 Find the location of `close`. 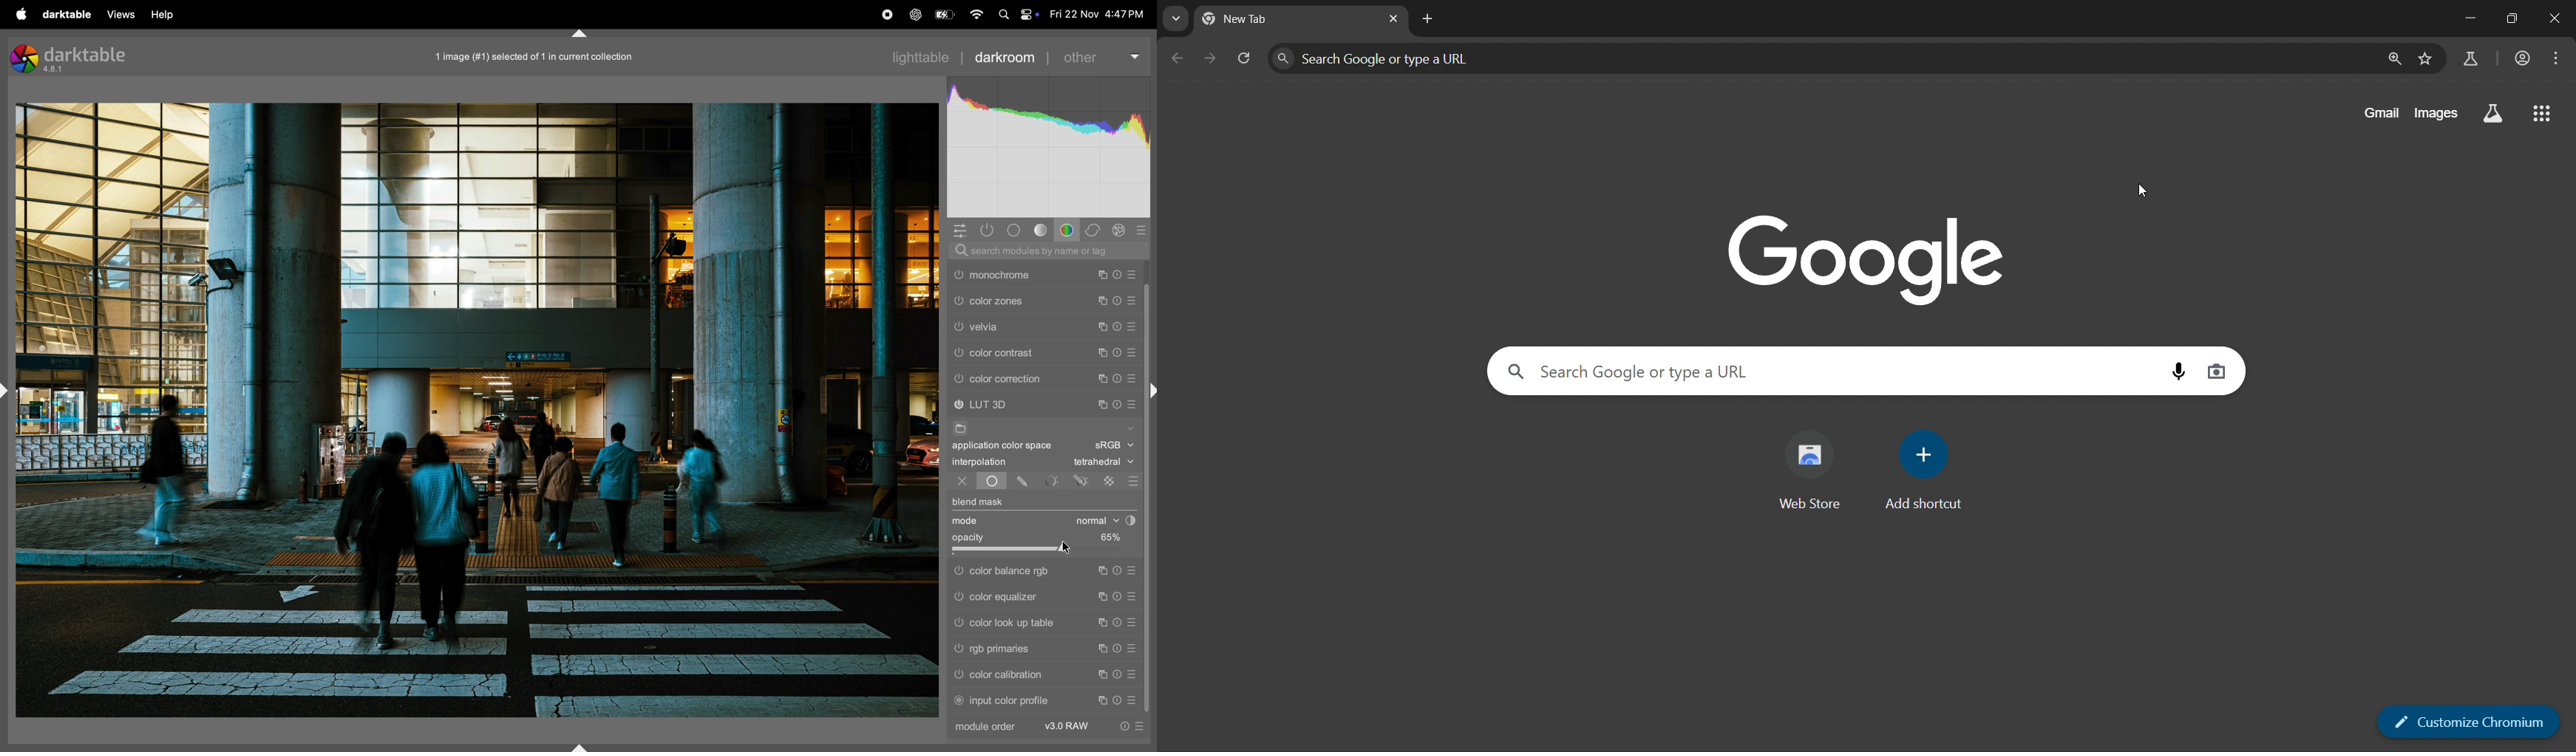

close is located at coordinates (2556, 18).